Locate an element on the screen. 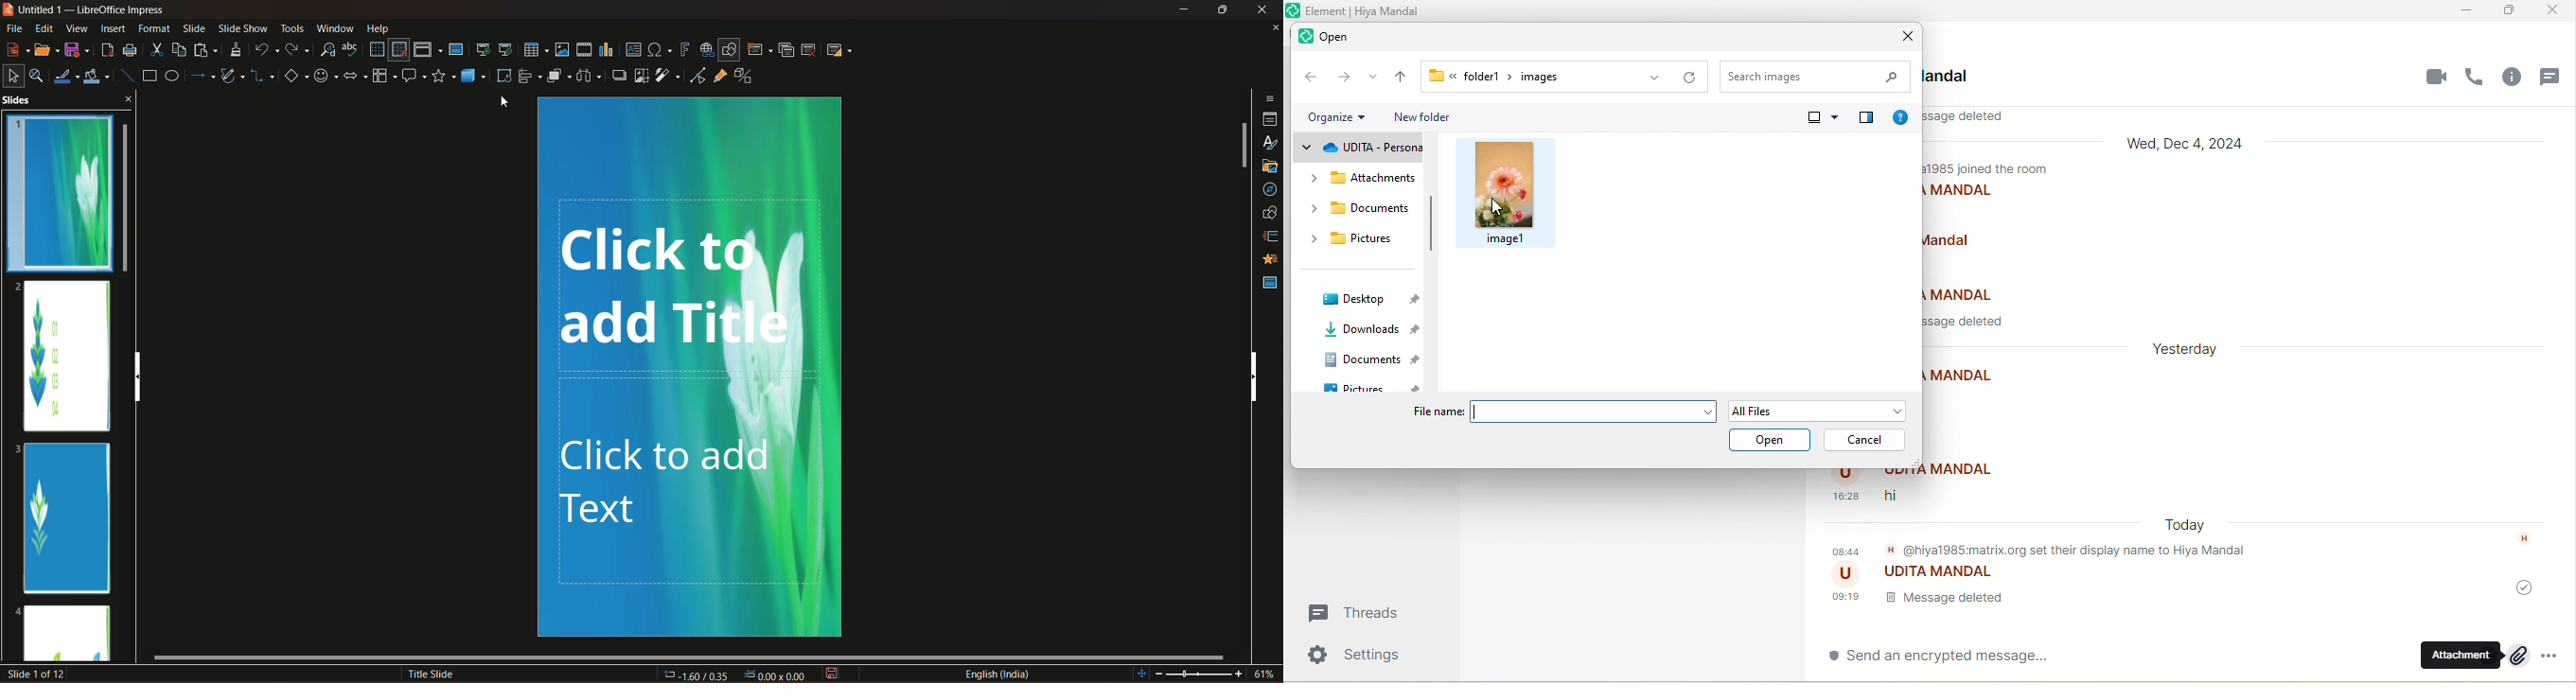 The image size is (2576, 700). slide number is located at coordinates (39, 674).